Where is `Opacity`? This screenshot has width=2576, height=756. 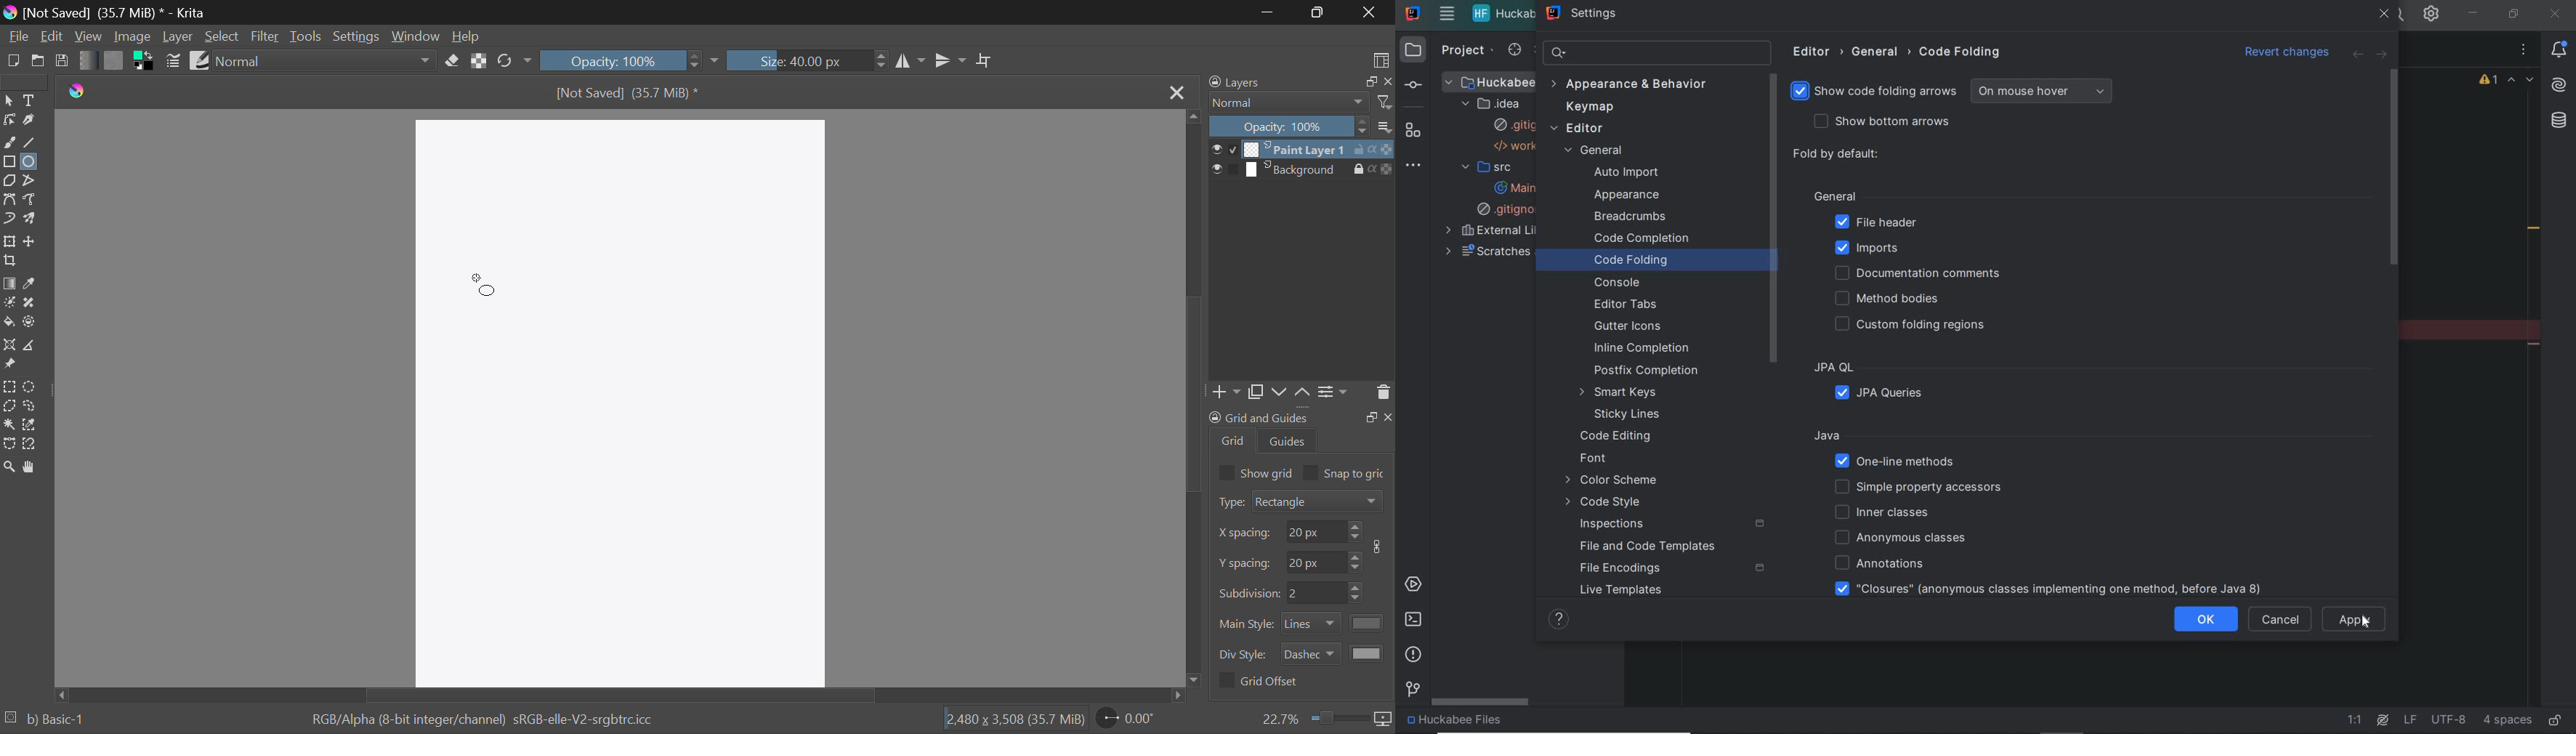 Opacity is located at coordinates (1302, 127).